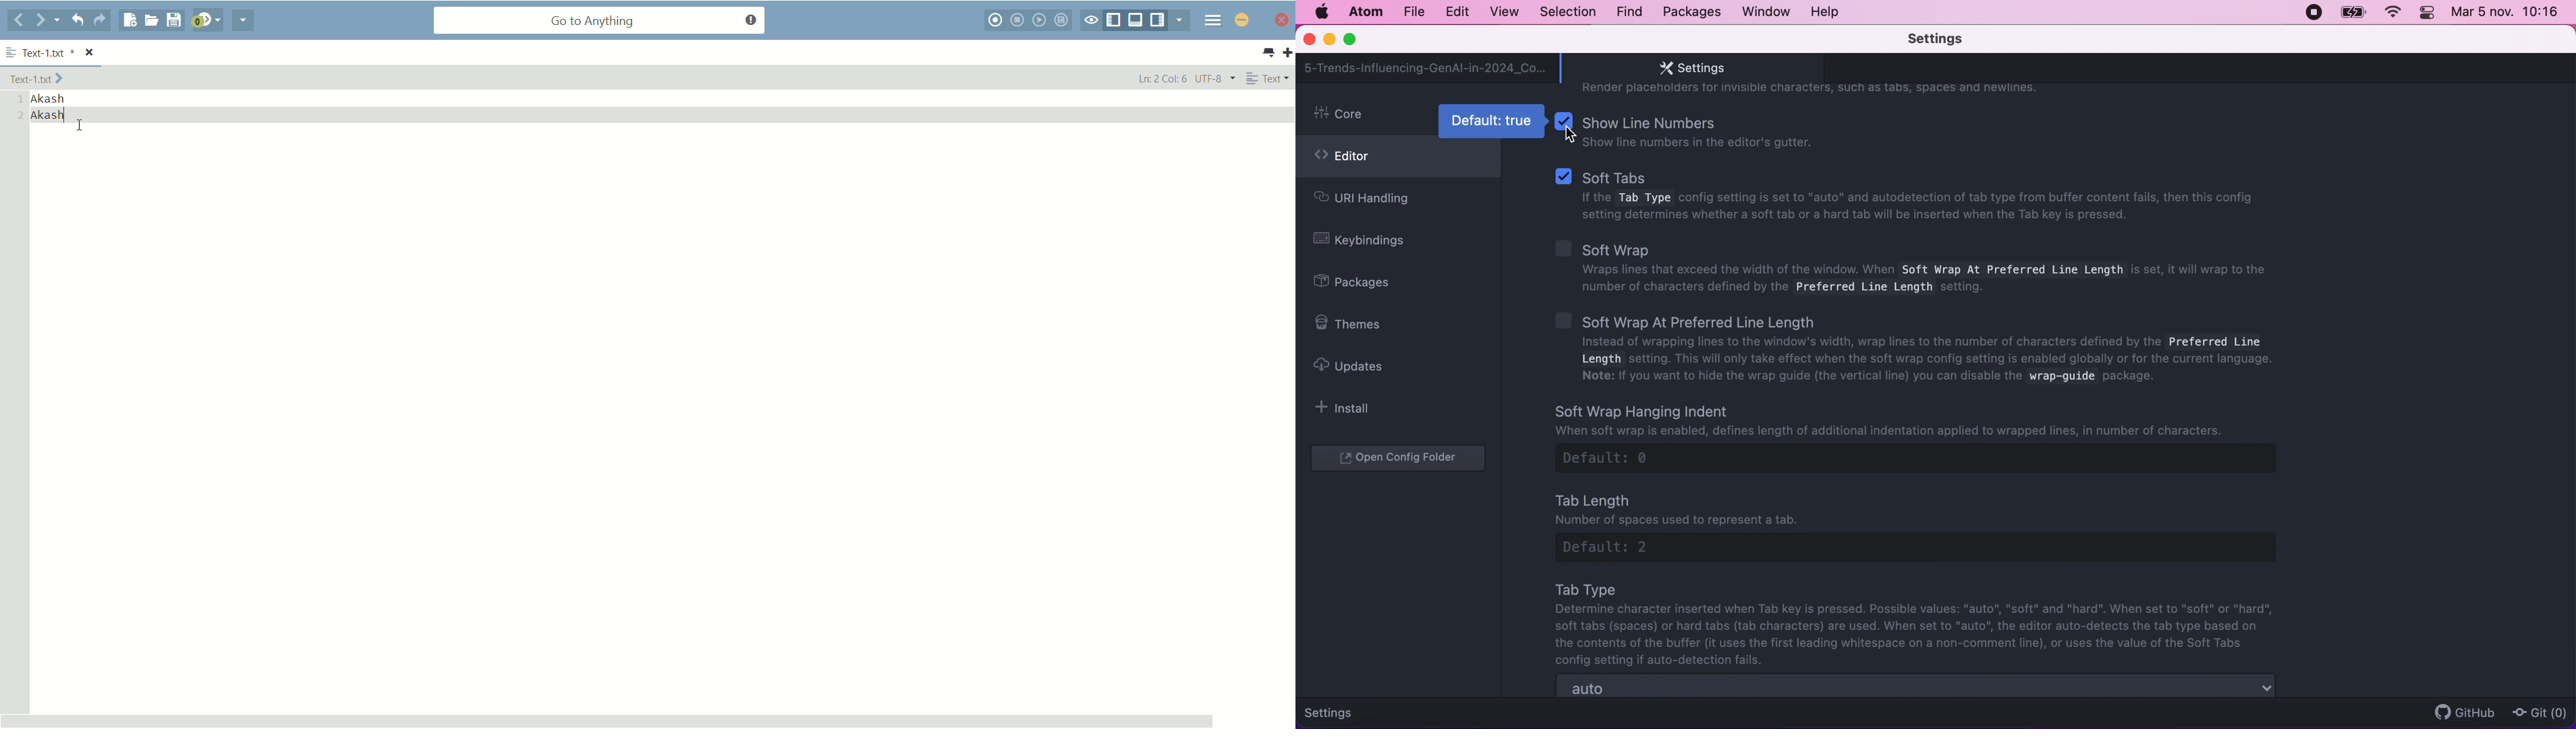  I want to click on recording stopped, so click(2312, 12).